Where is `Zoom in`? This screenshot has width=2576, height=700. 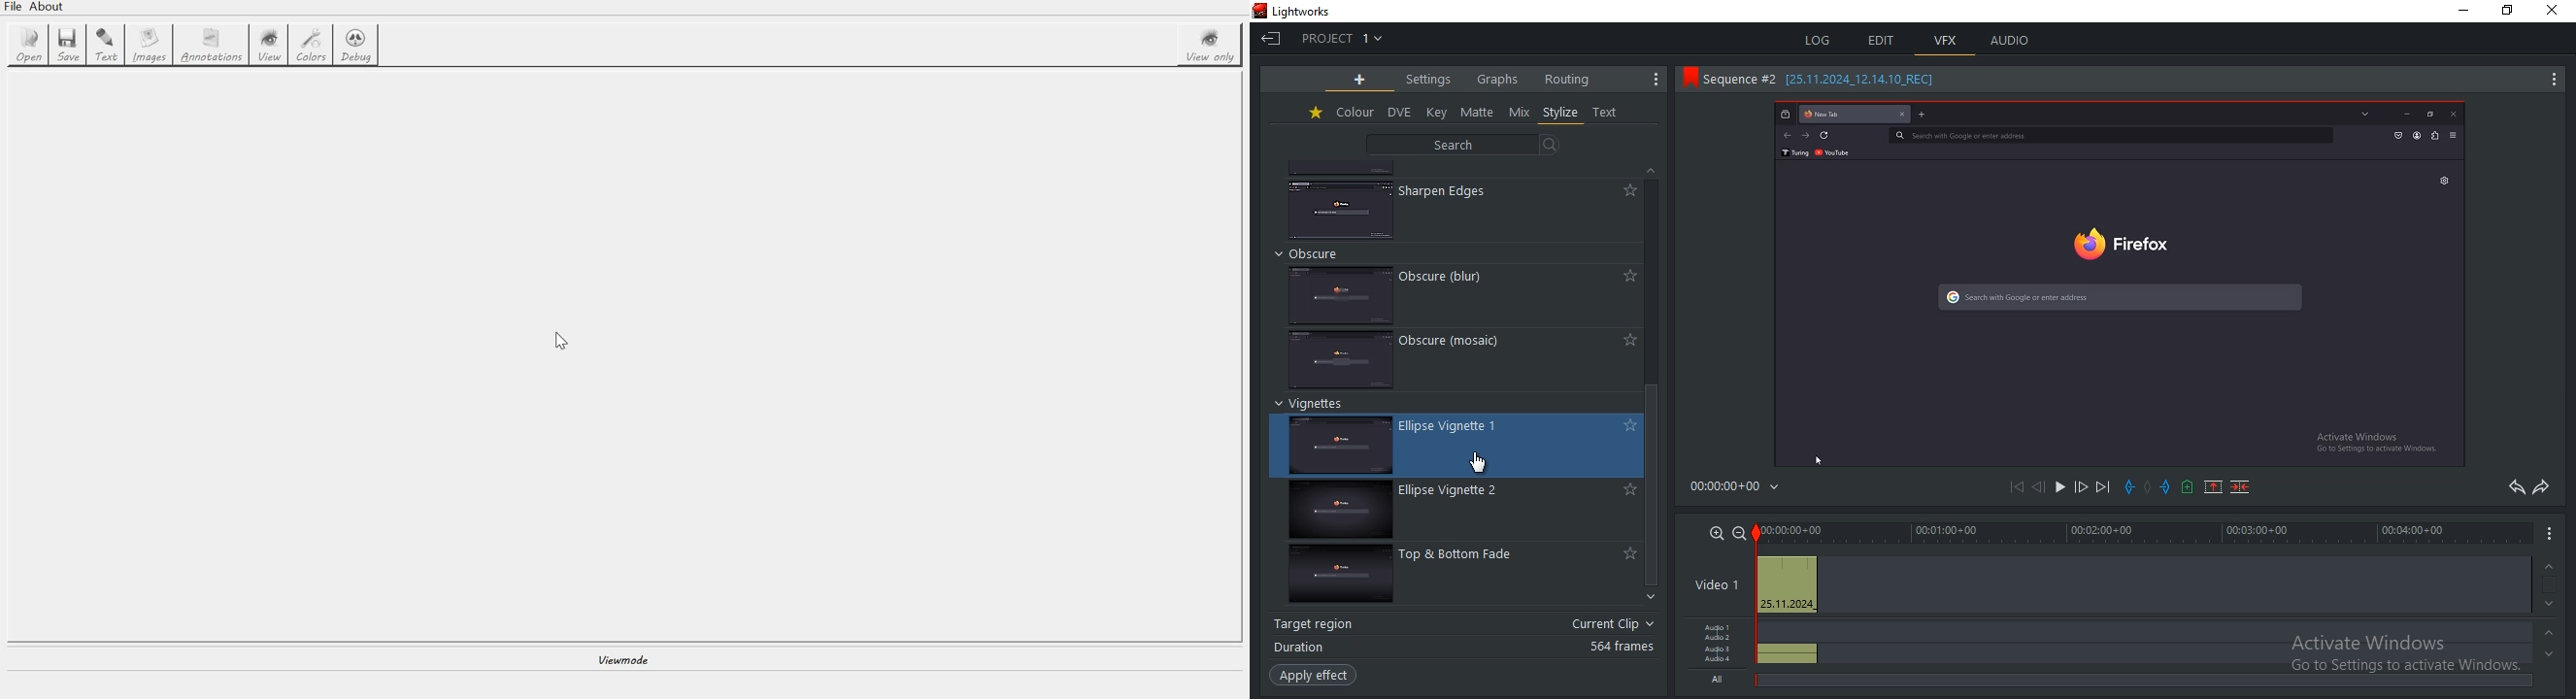 Zoom in is located at coordinates (1714, 533).